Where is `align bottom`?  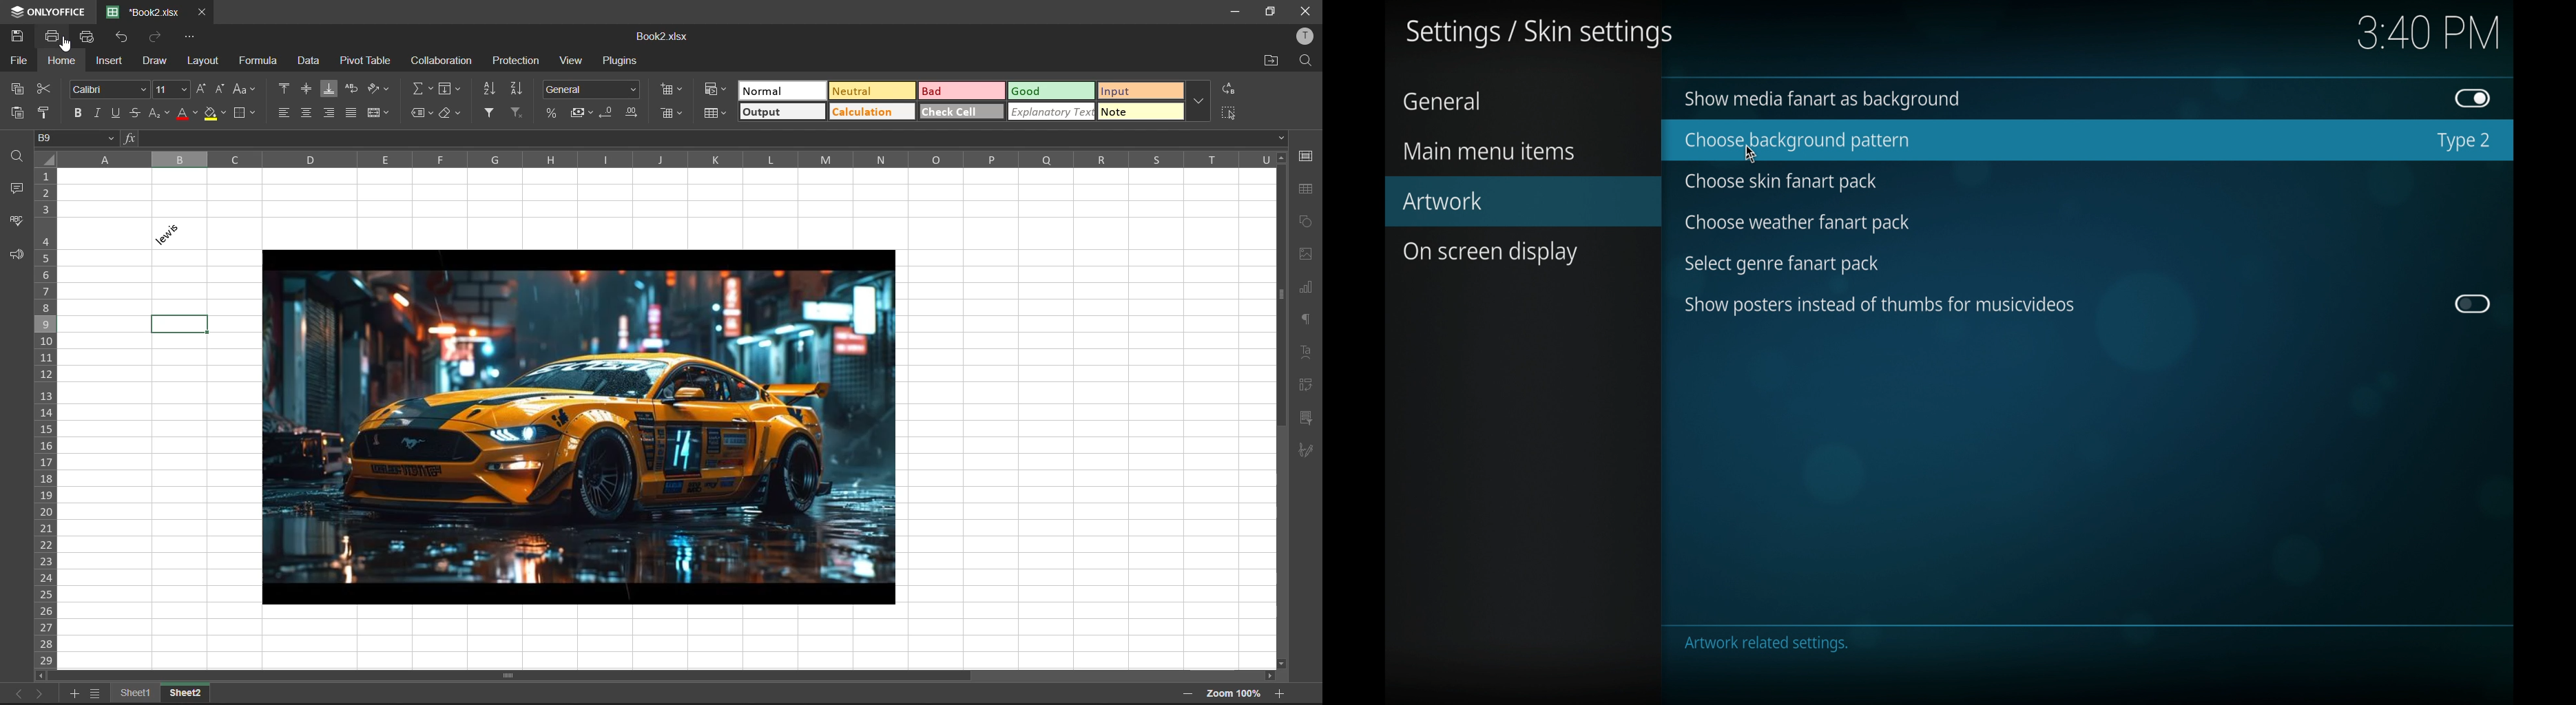
align bottom is located at coordinates (327, 87).